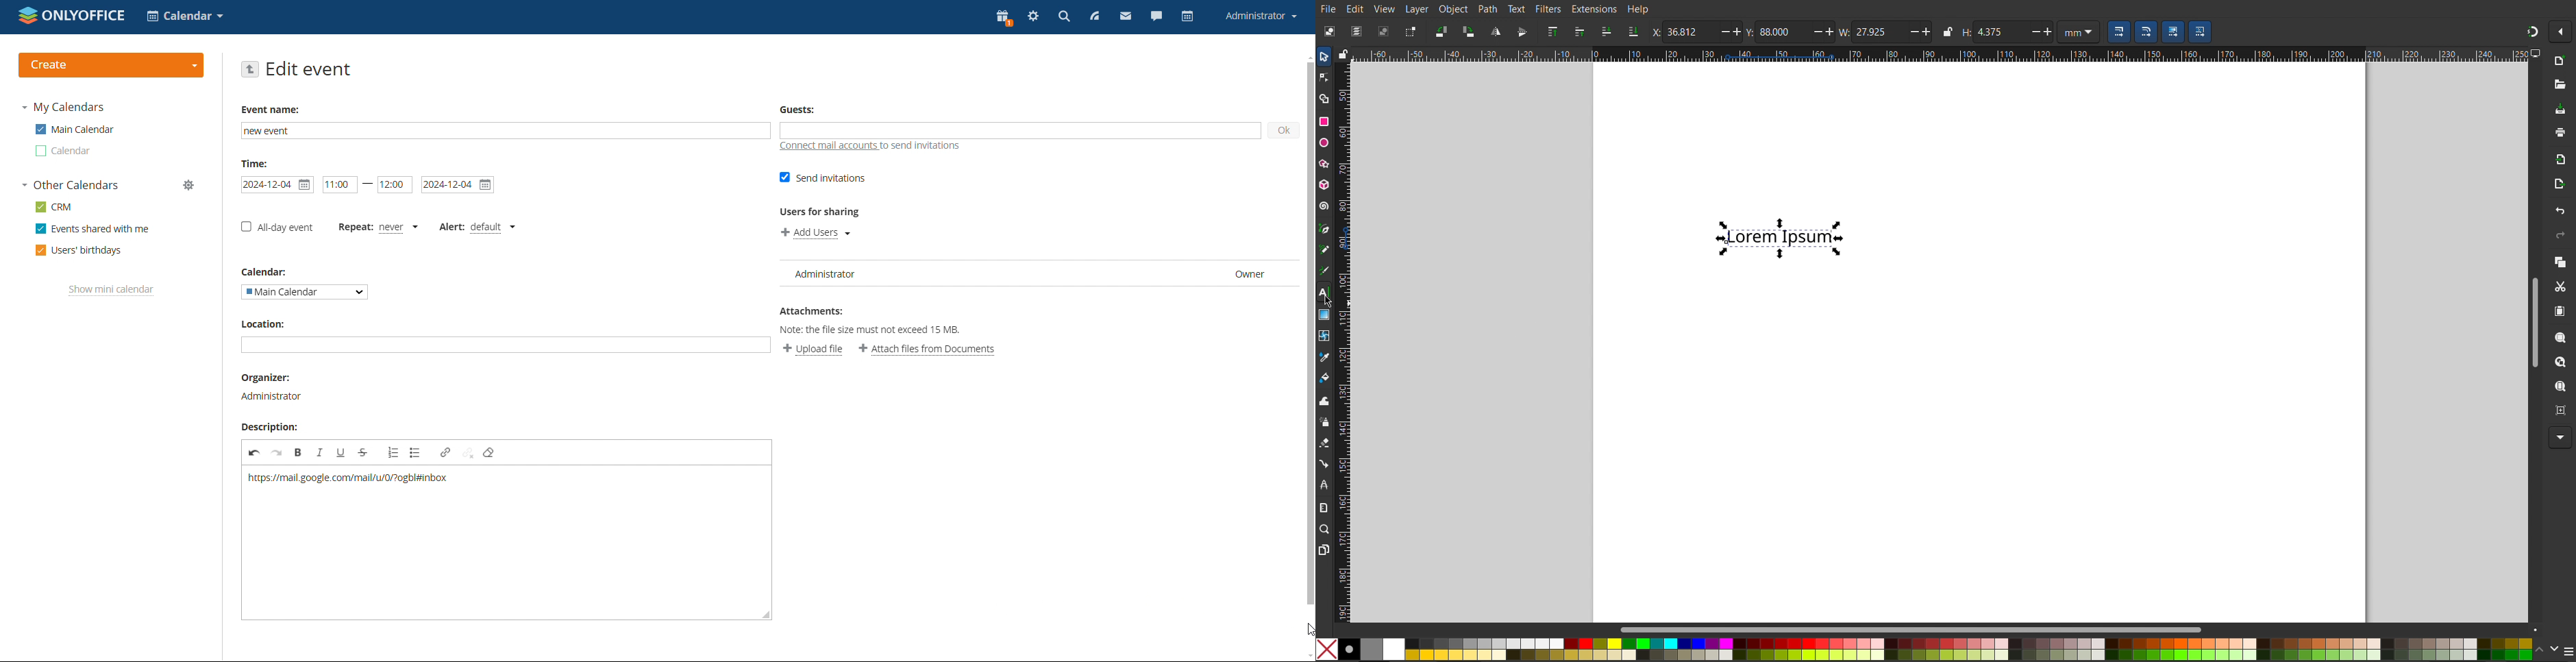 The height and width of the screenshot is (672, 2576). What do you see at coordinates (1095, 17) in the screenshot?
I see `feed` at bounding box center [1095, 17].